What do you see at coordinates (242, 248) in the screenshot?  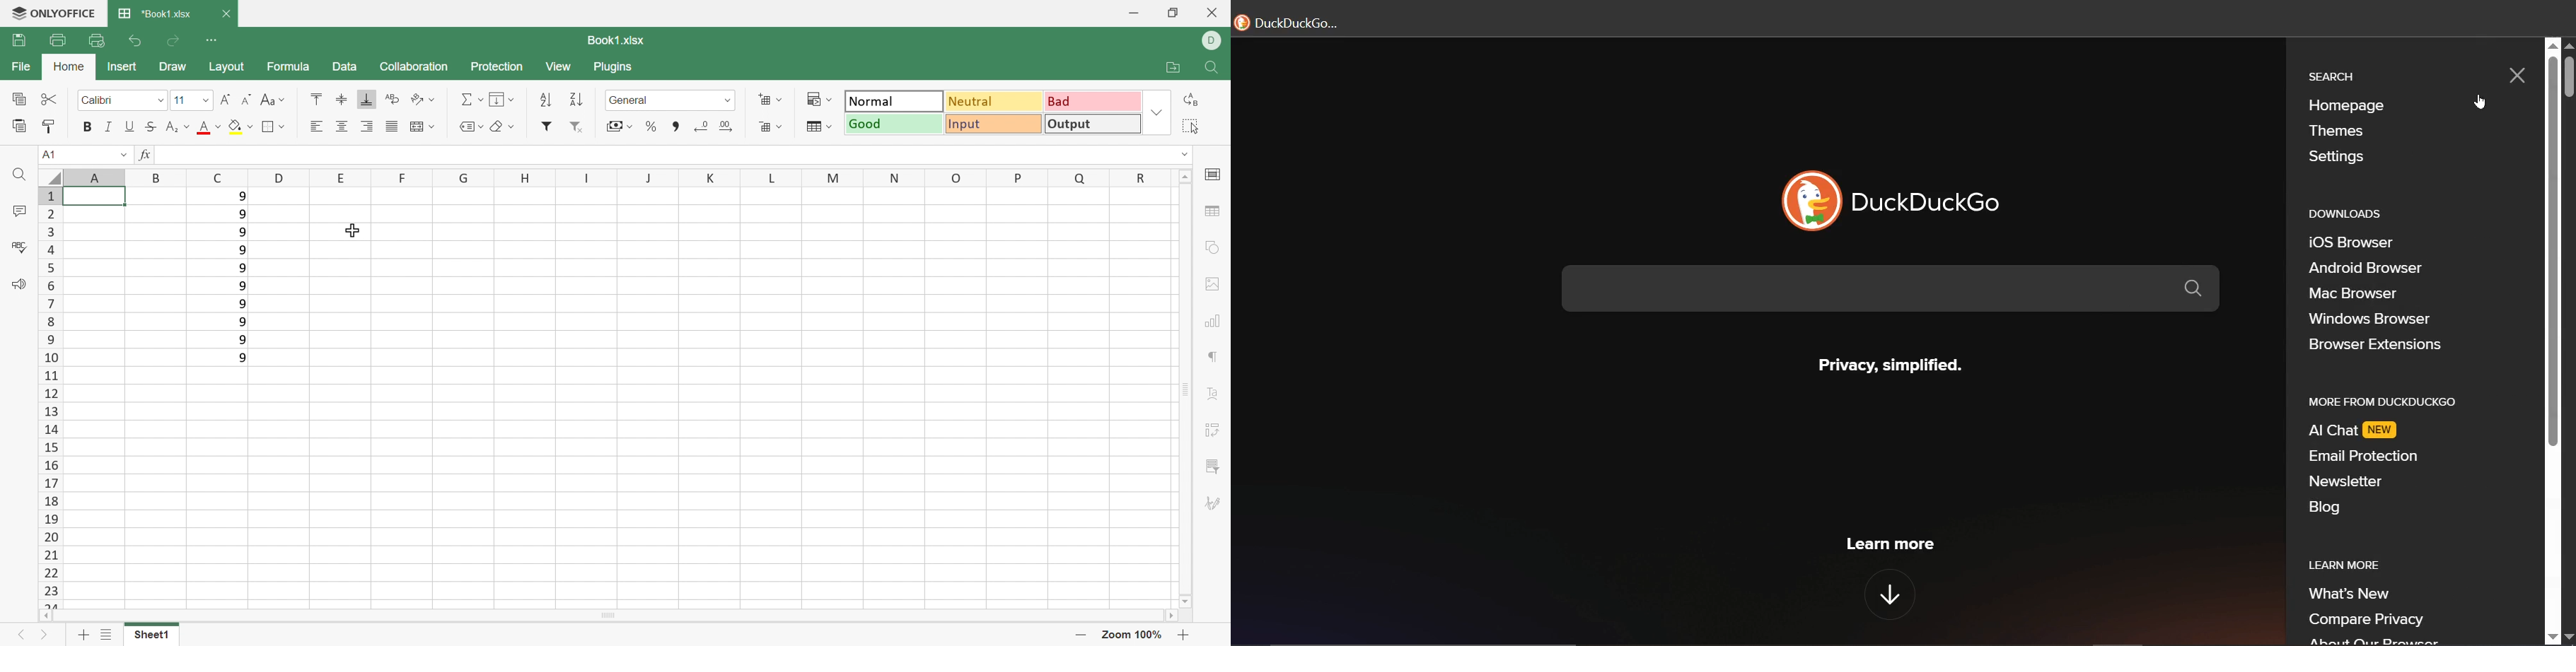 I see `9` at bounding box center [242, 248].